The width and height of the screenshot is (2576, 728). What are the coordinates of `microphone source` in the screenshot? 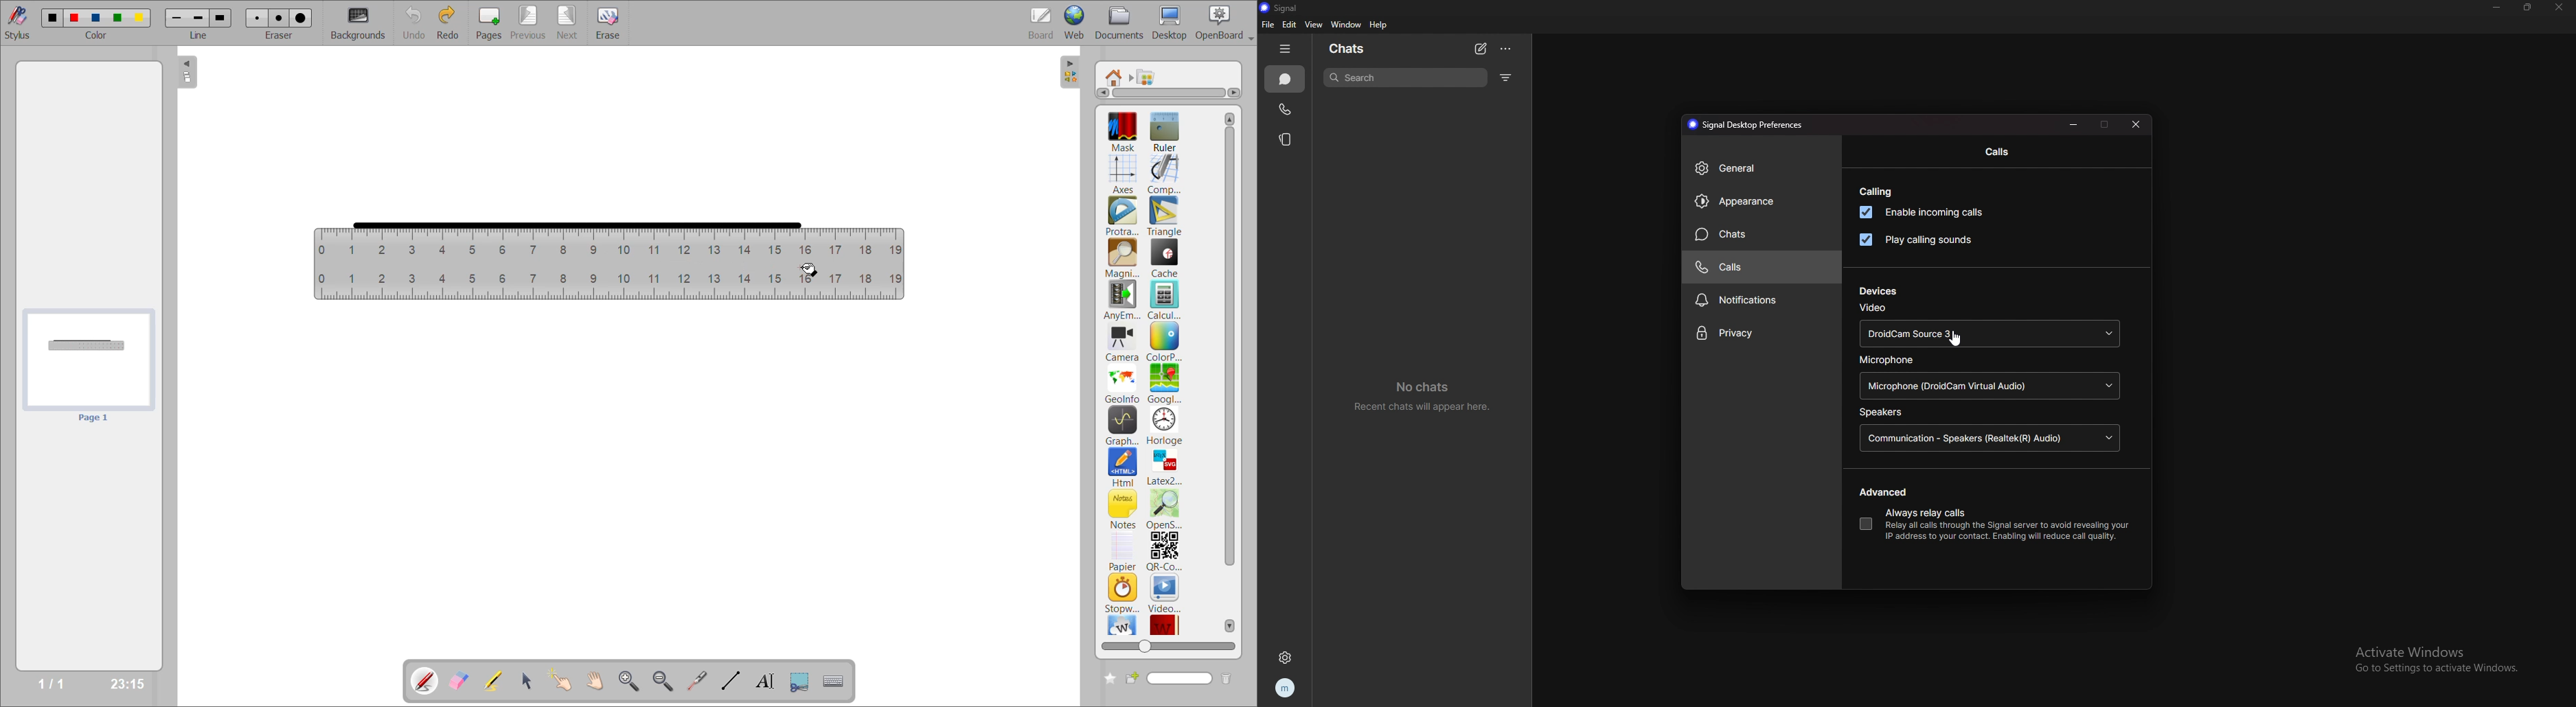 It's located at (1990, 386).